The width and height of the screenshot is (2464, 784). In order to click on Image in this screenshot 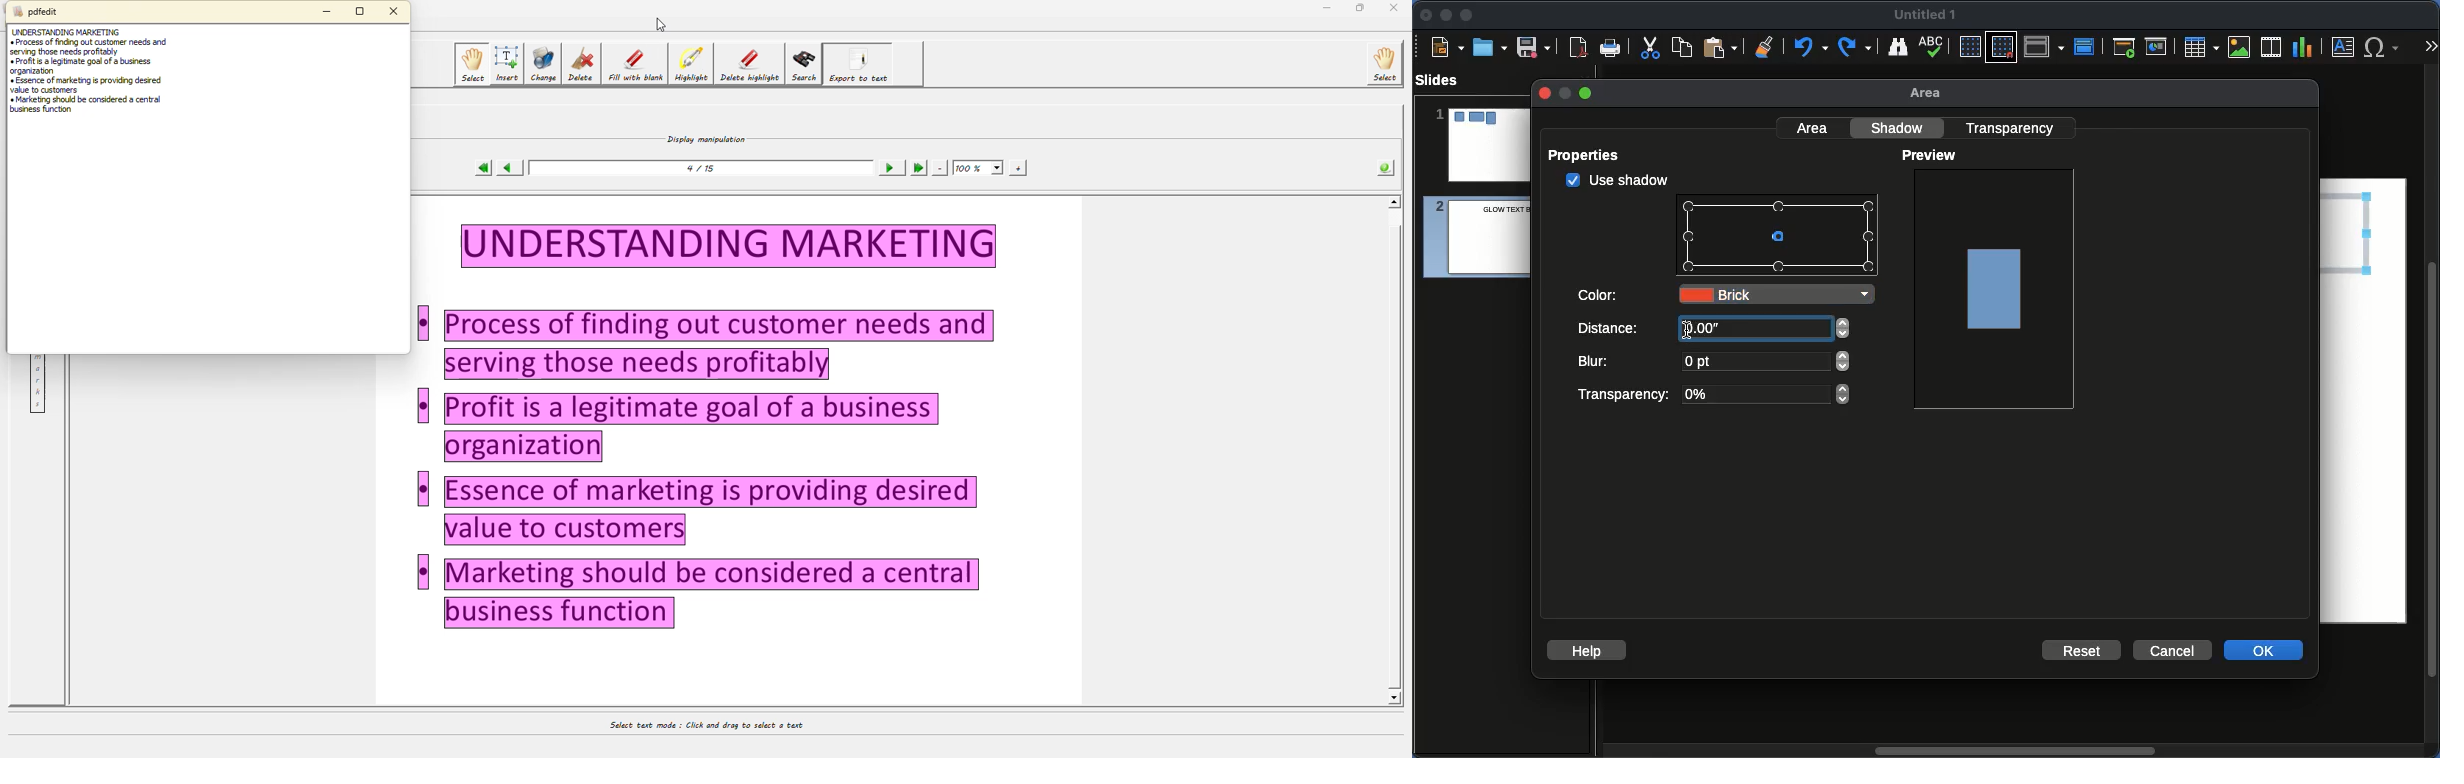, I will do `click(1996, 287)`.